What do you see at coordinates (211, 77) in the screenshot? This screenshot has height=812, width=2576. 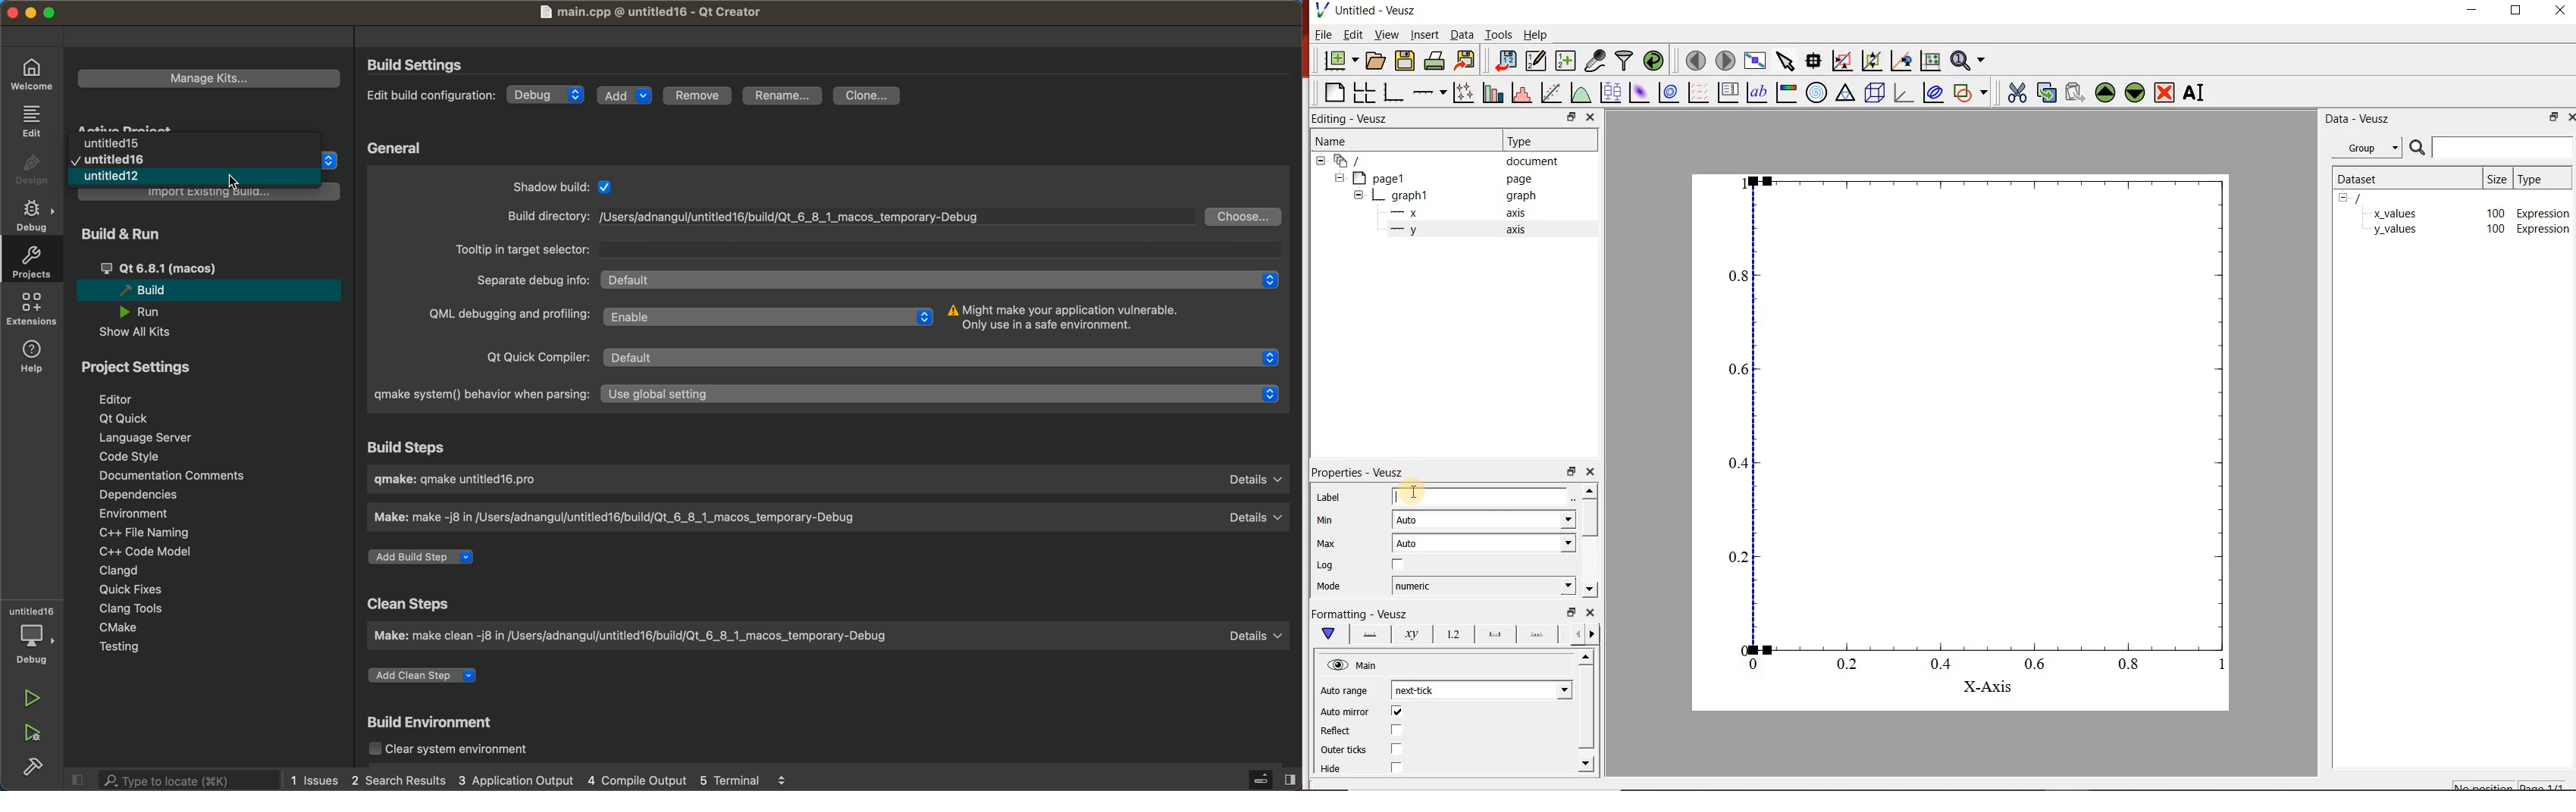 I see `manage kits` at bounding box center [211, 77].